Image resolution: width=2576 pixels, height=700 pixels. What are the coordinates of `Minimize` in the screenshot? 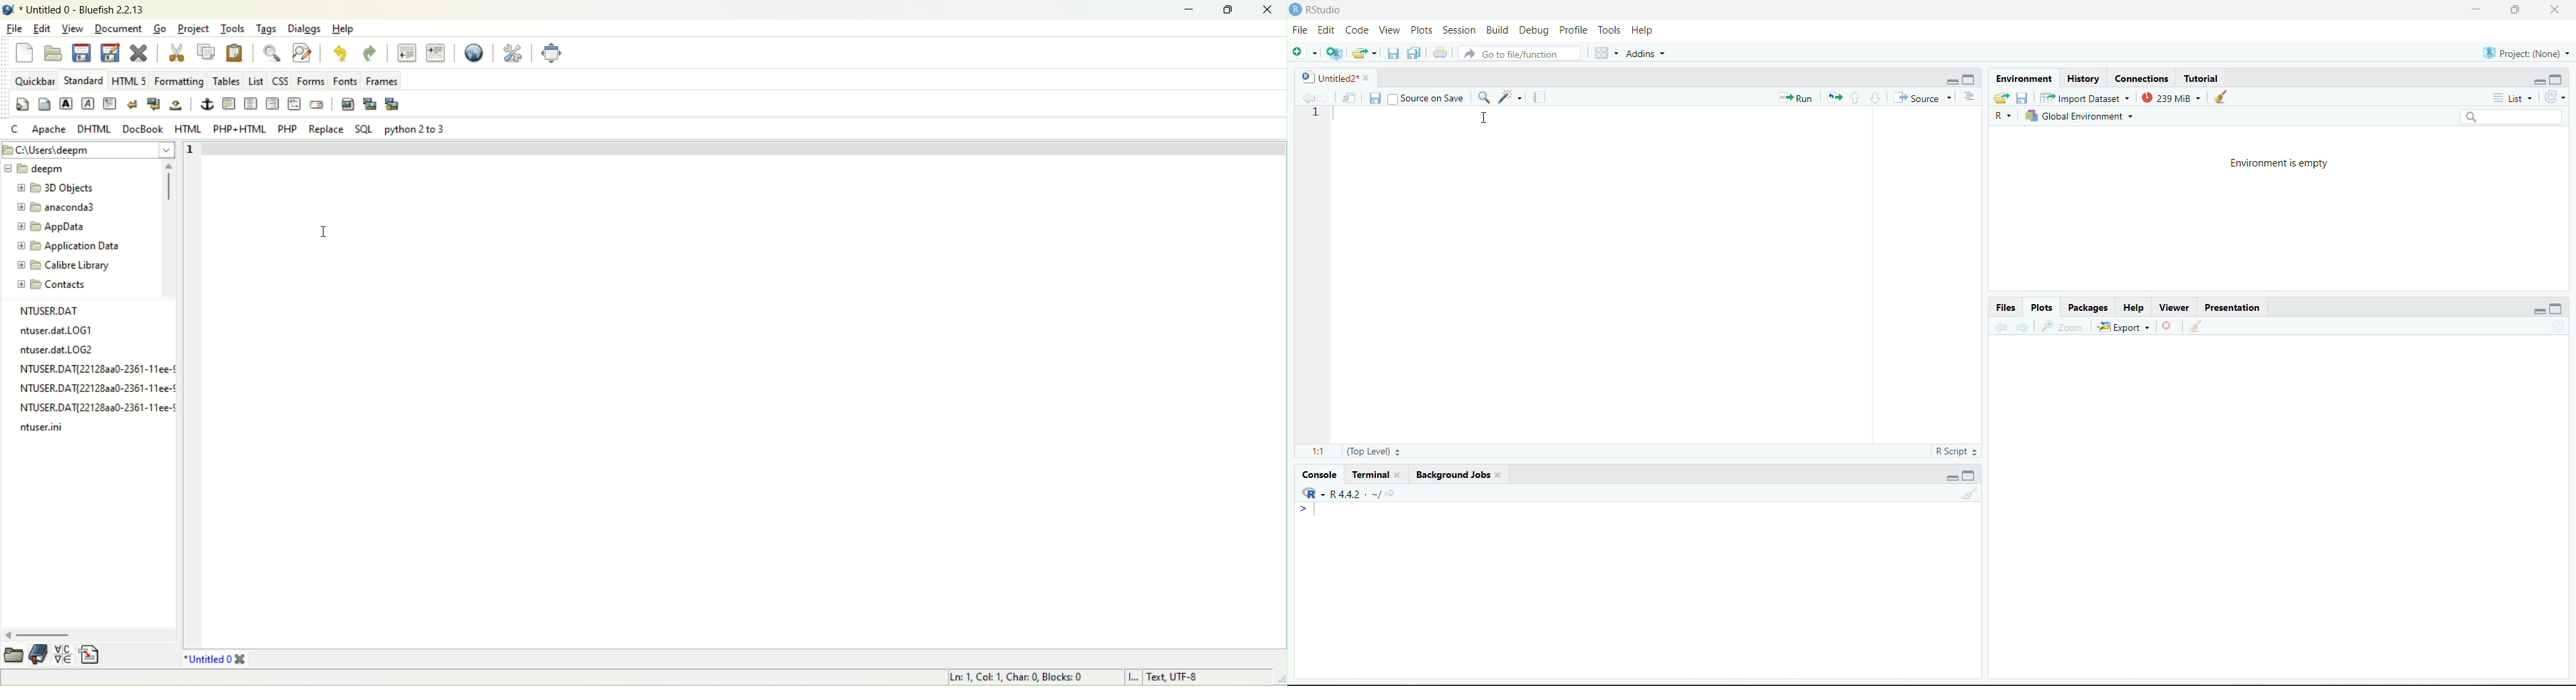 It's located at (2538, 311).